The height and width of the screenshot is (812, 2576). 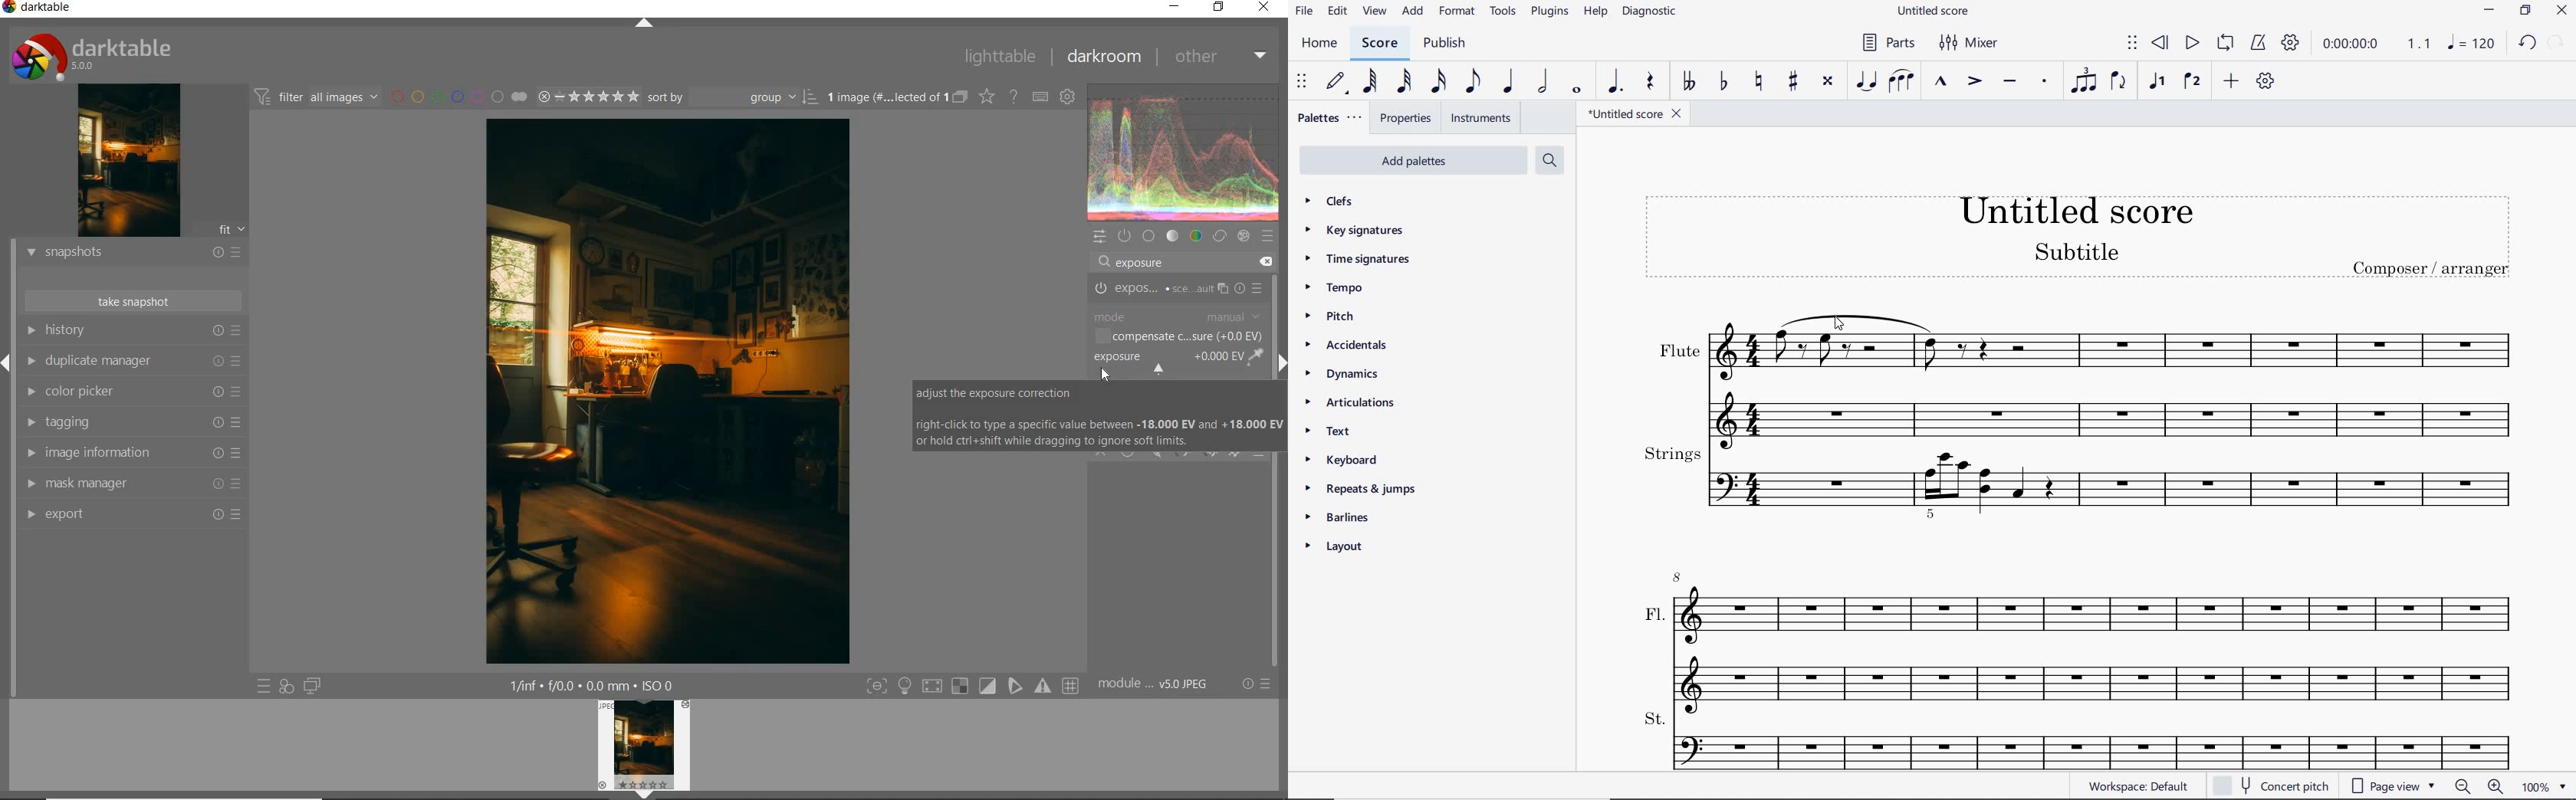 What do you see at coordinates (1174, 8) in the screenshot?
I see `minimize` at bounding box center [1174, 8].